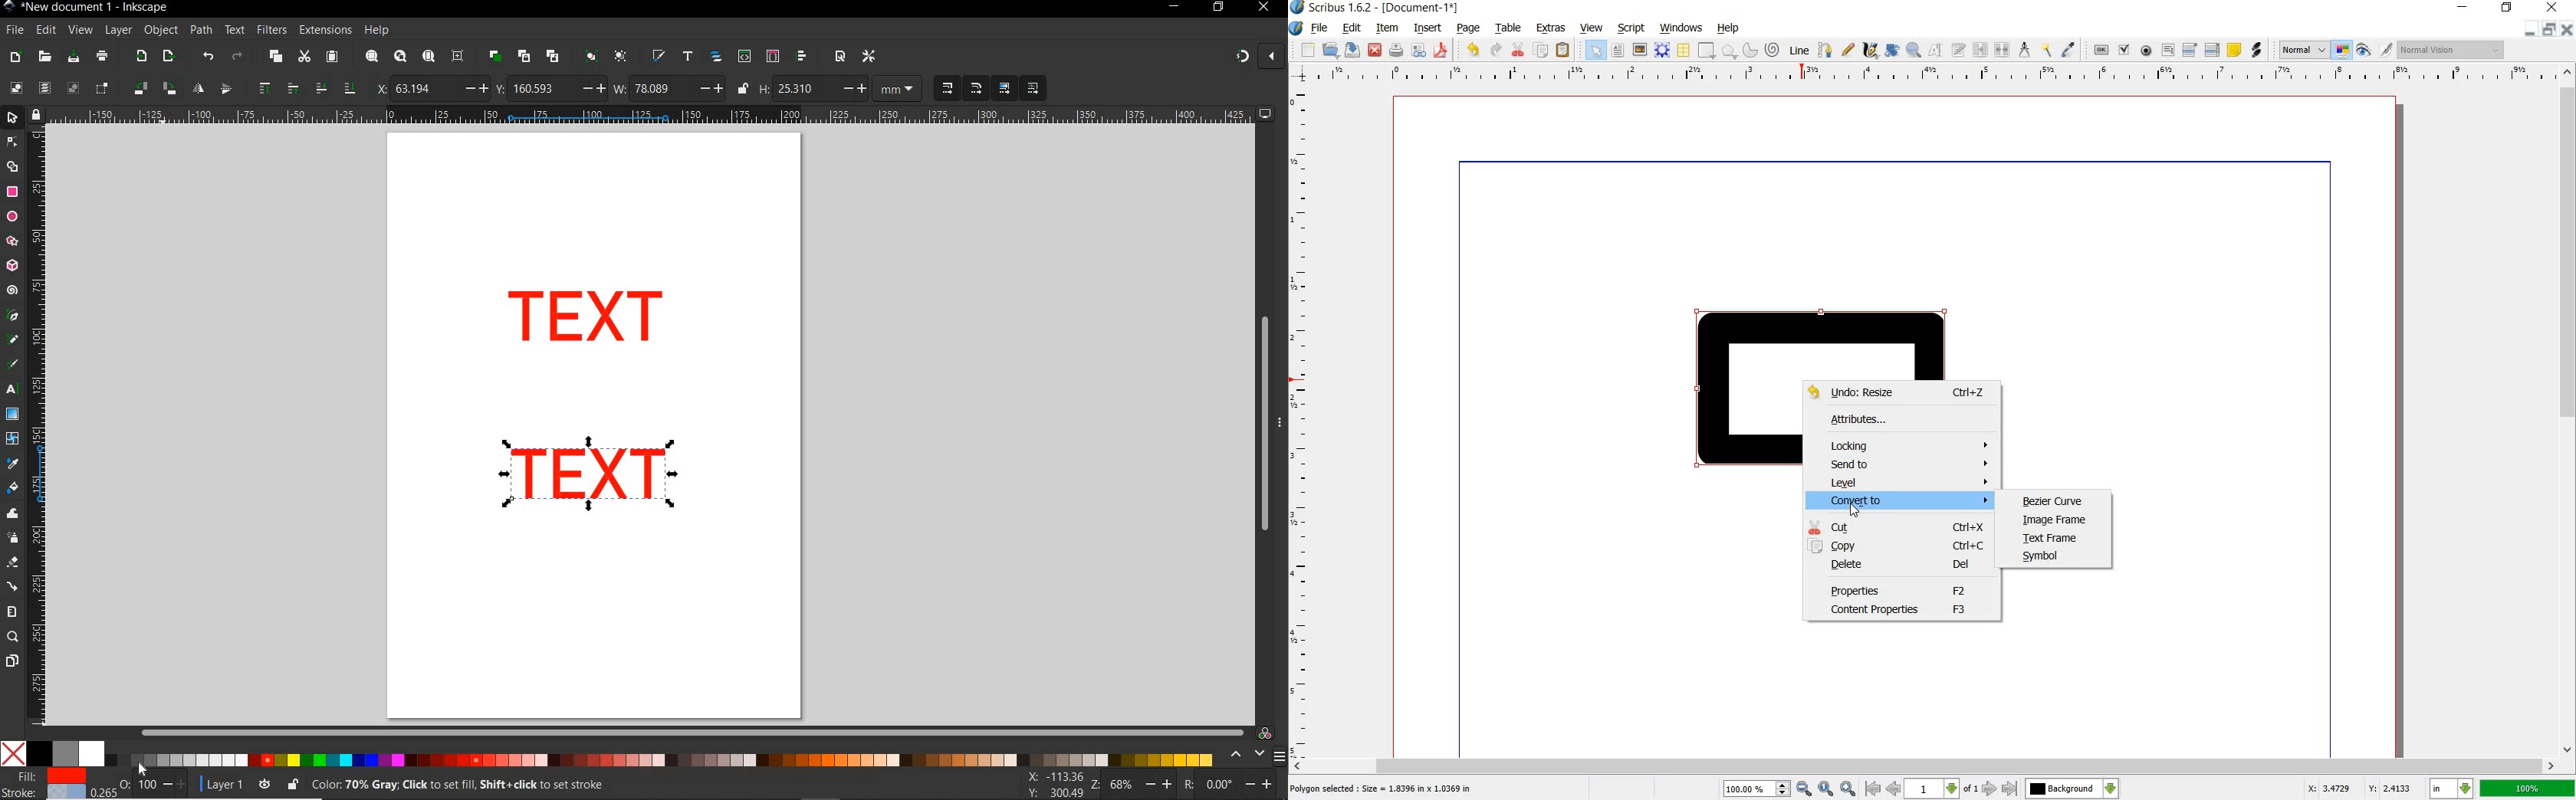 This screenshot has height=812, width=2576. I want to click on paint bucket tool, so click(13, 488).